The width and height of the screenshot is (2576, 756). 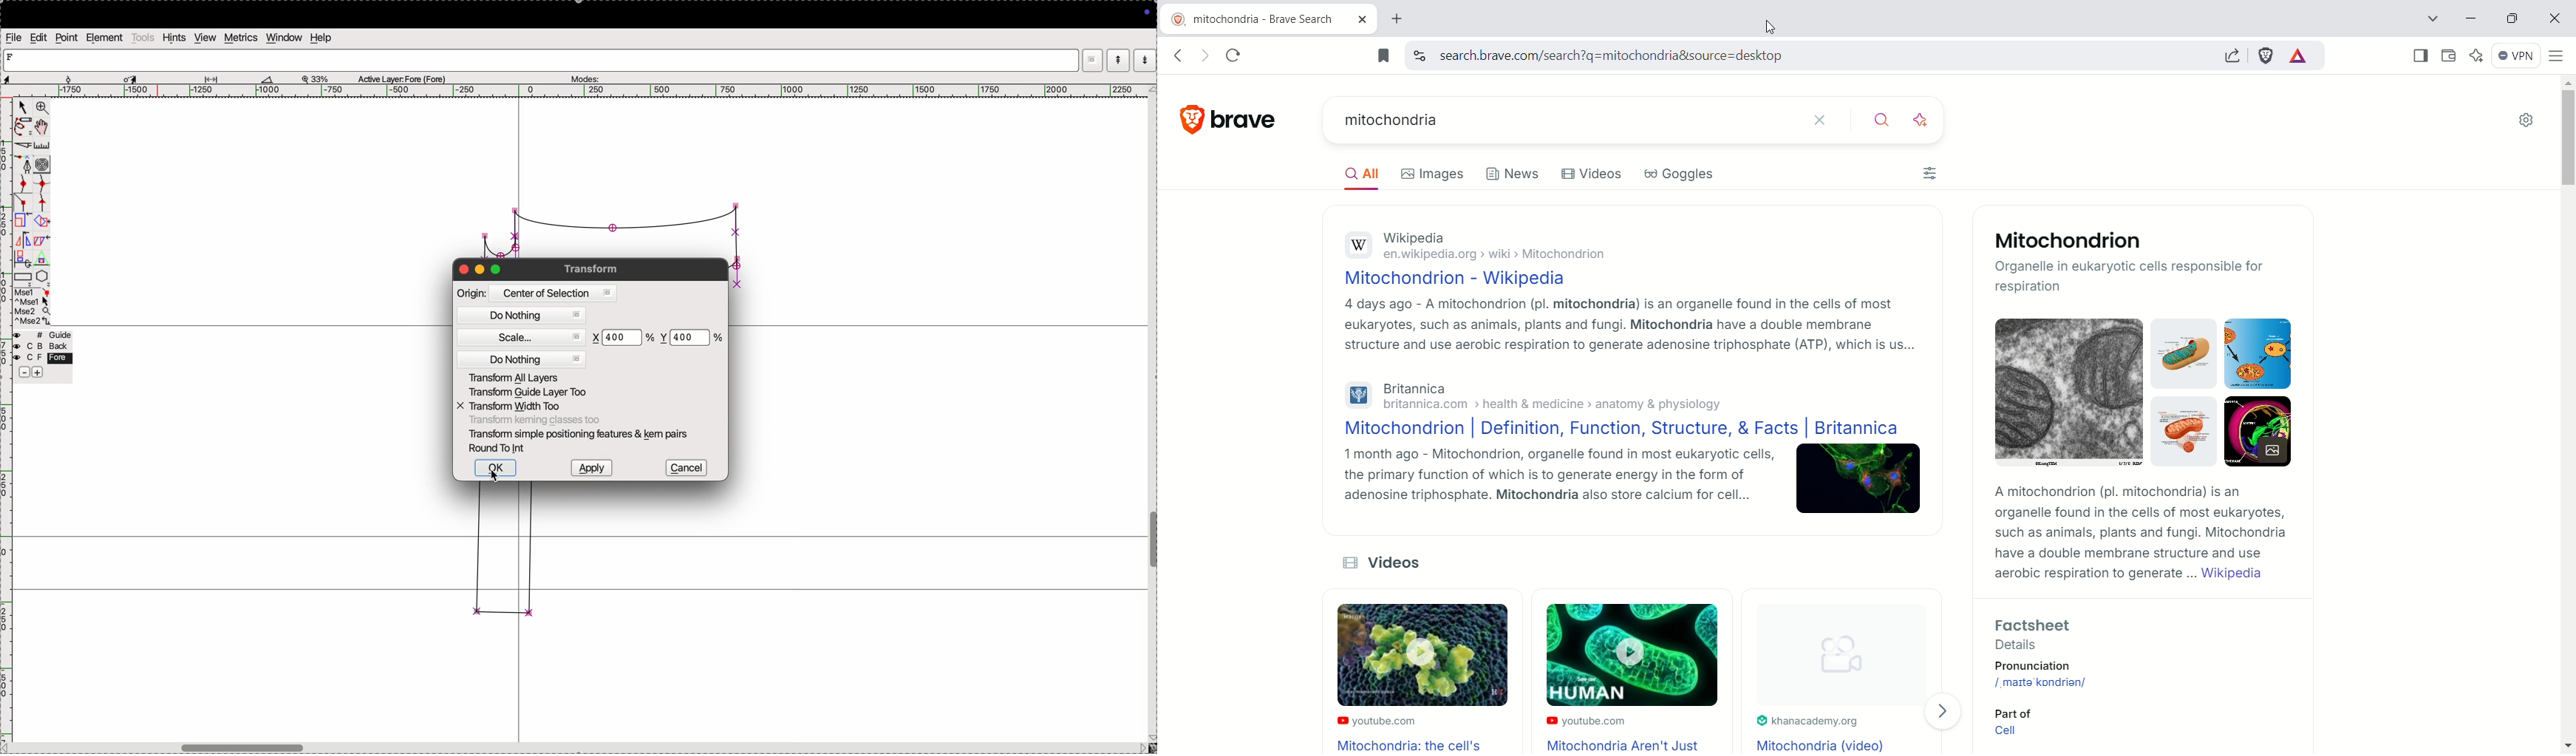 What do you see at coordinates (263, 746) in the screenshot?
I see `toogle` at bounding box center [263, 746].